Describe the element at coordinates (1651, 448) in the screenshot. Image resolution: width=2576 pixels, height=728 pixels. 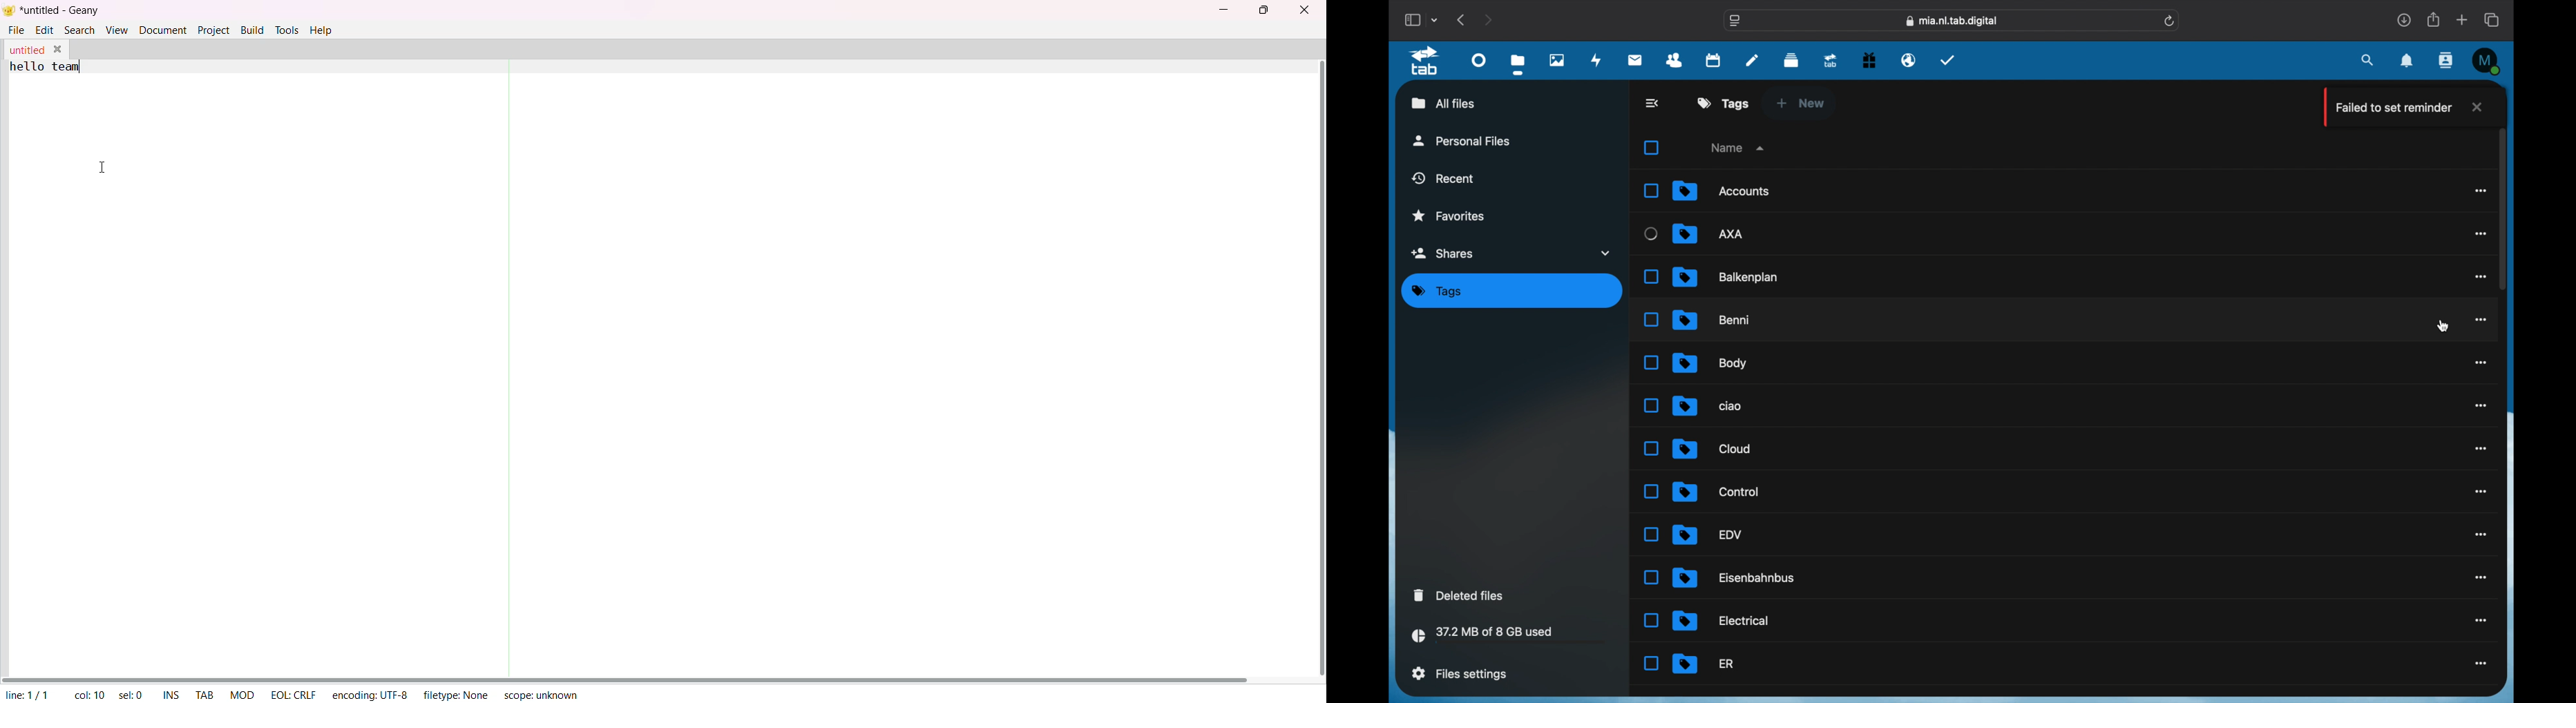
I see `Unselected Checkbox` at that location.